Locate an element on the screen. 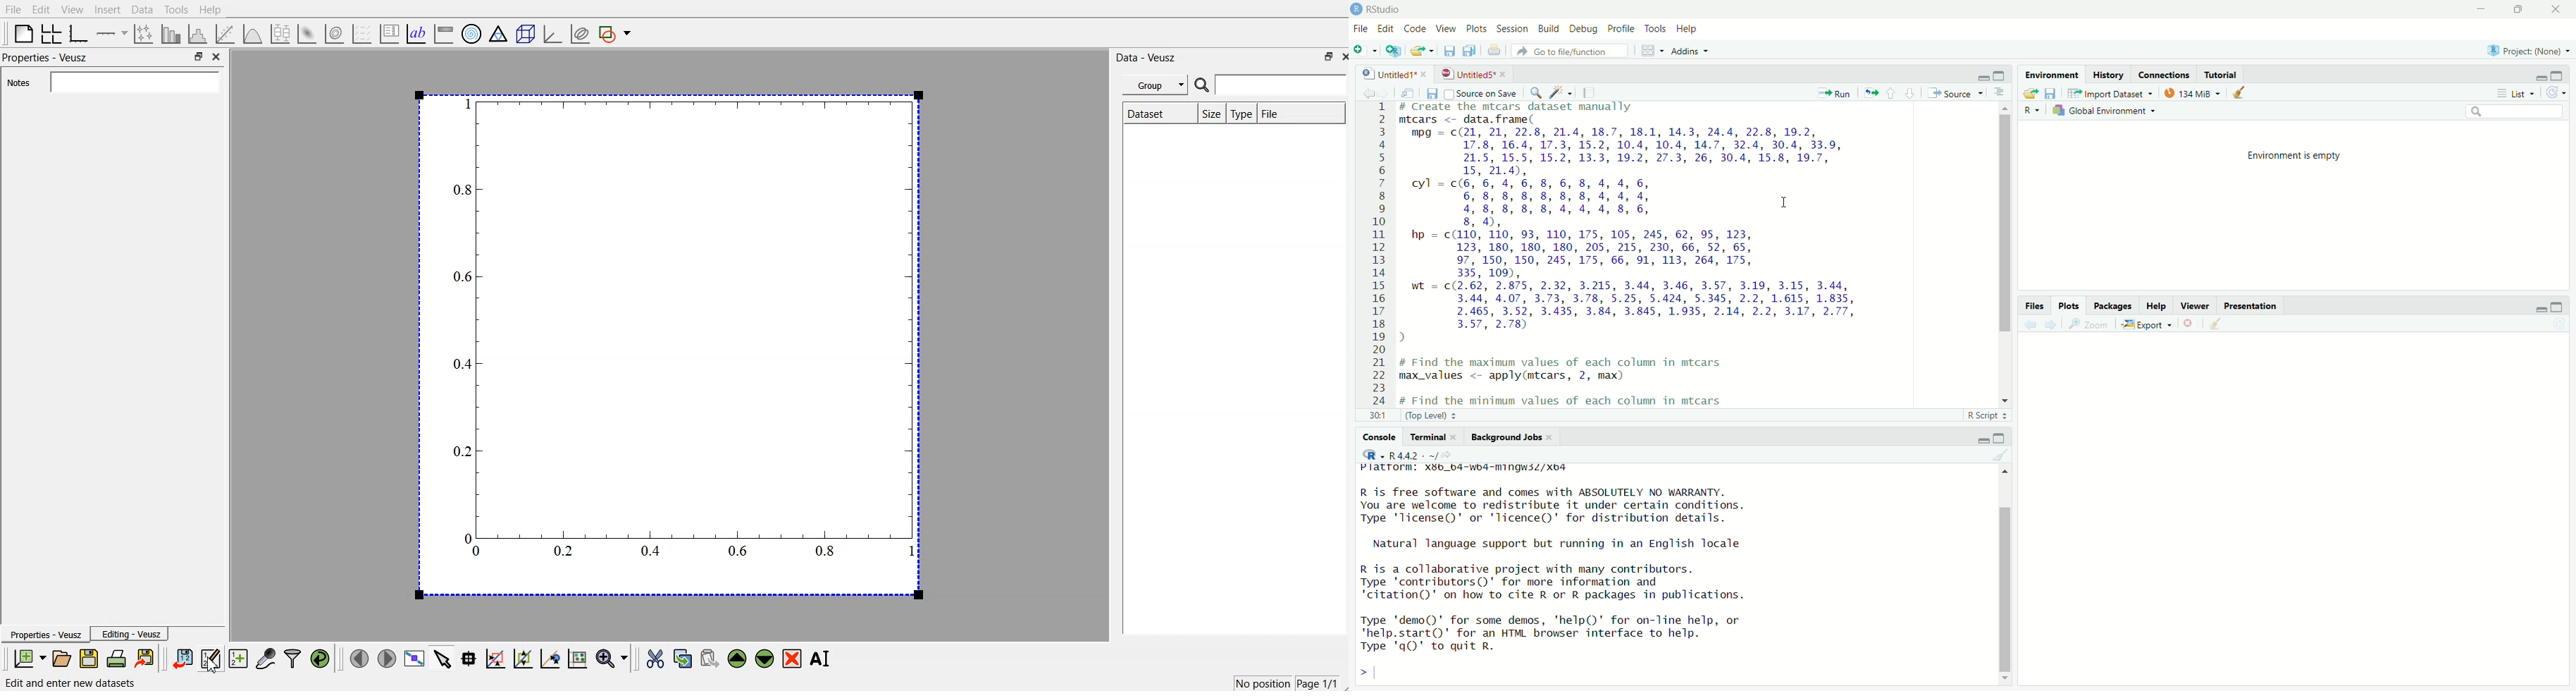 This screenshot has width=2576, height=700. «3 Export + is located at coordinates (2148, 324).